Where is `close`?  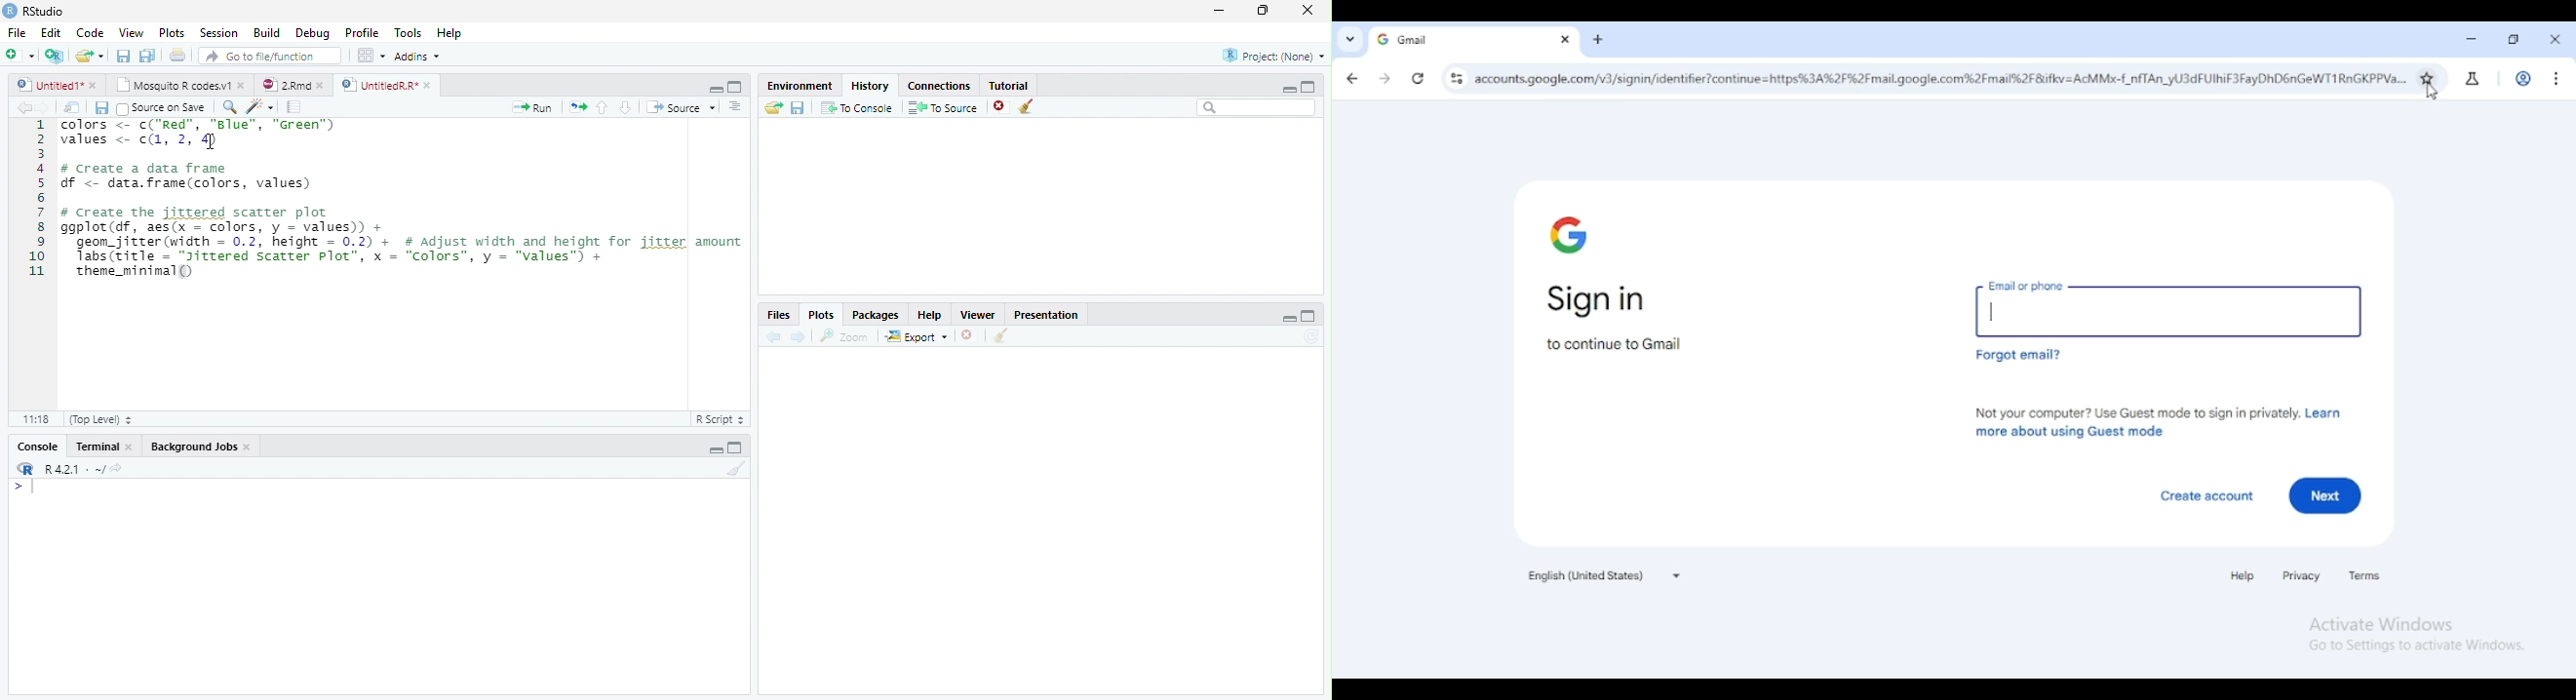 close is located at coordinates (1308, 10).